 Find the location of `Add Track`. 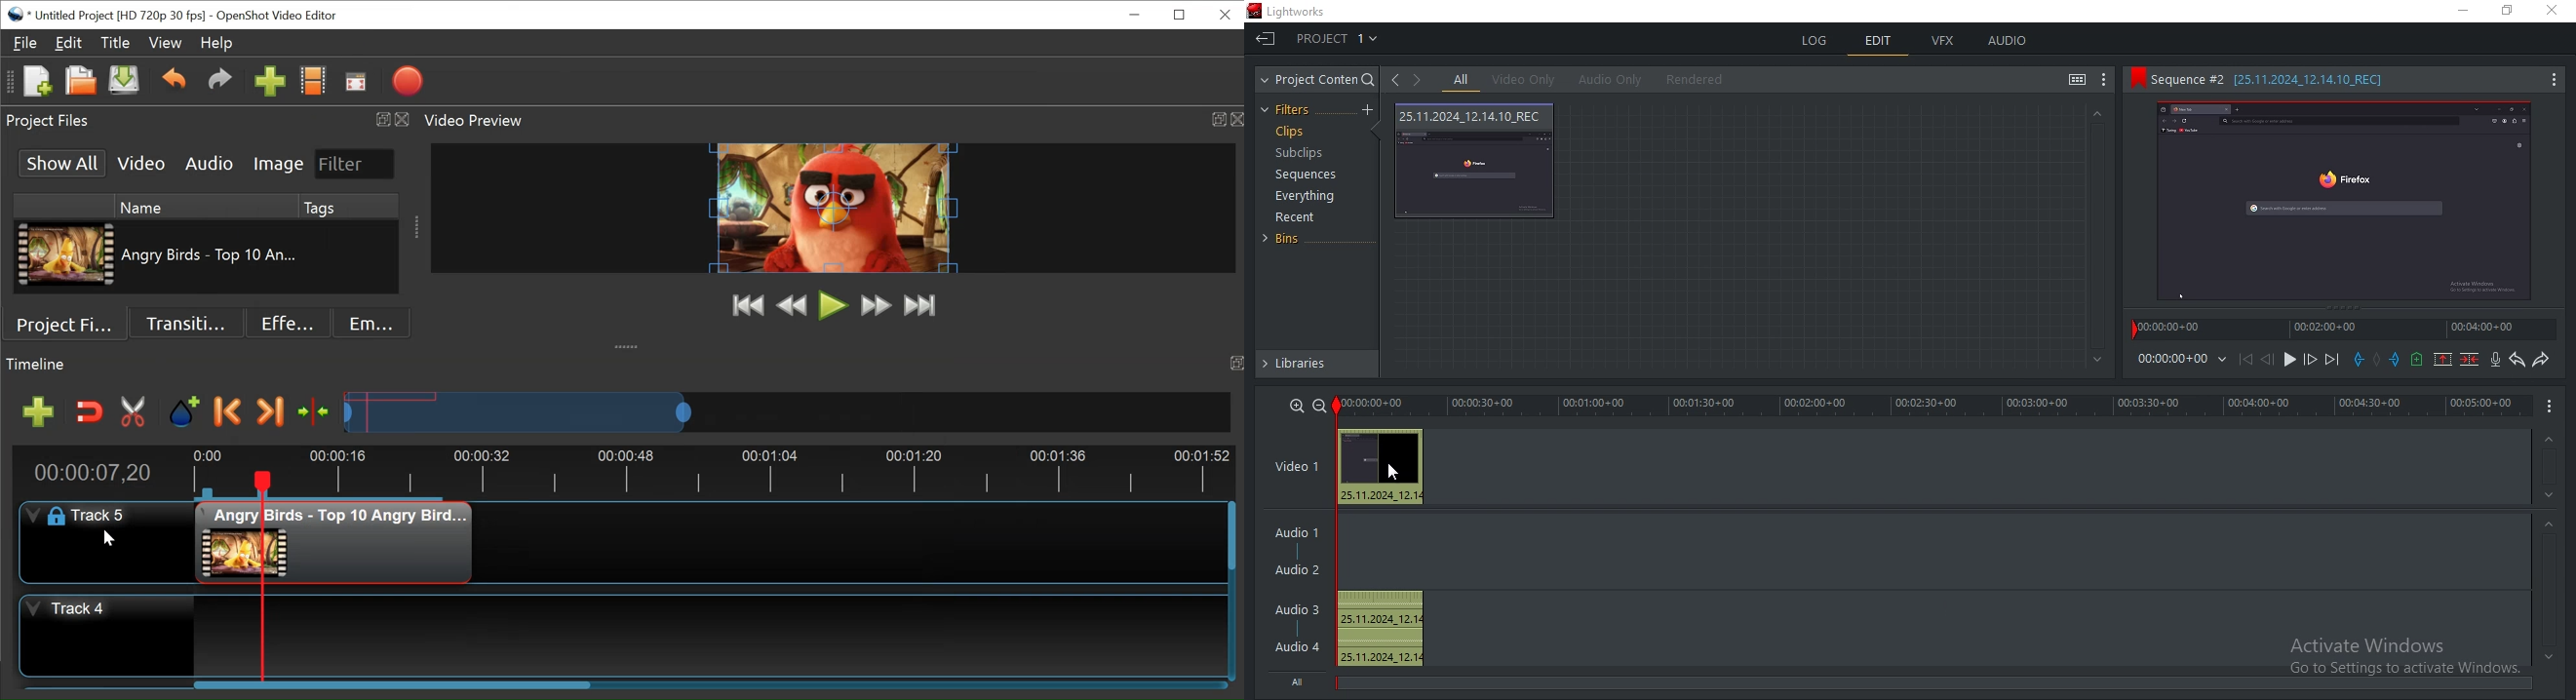

Add Track is located at coordinates (38, 412).